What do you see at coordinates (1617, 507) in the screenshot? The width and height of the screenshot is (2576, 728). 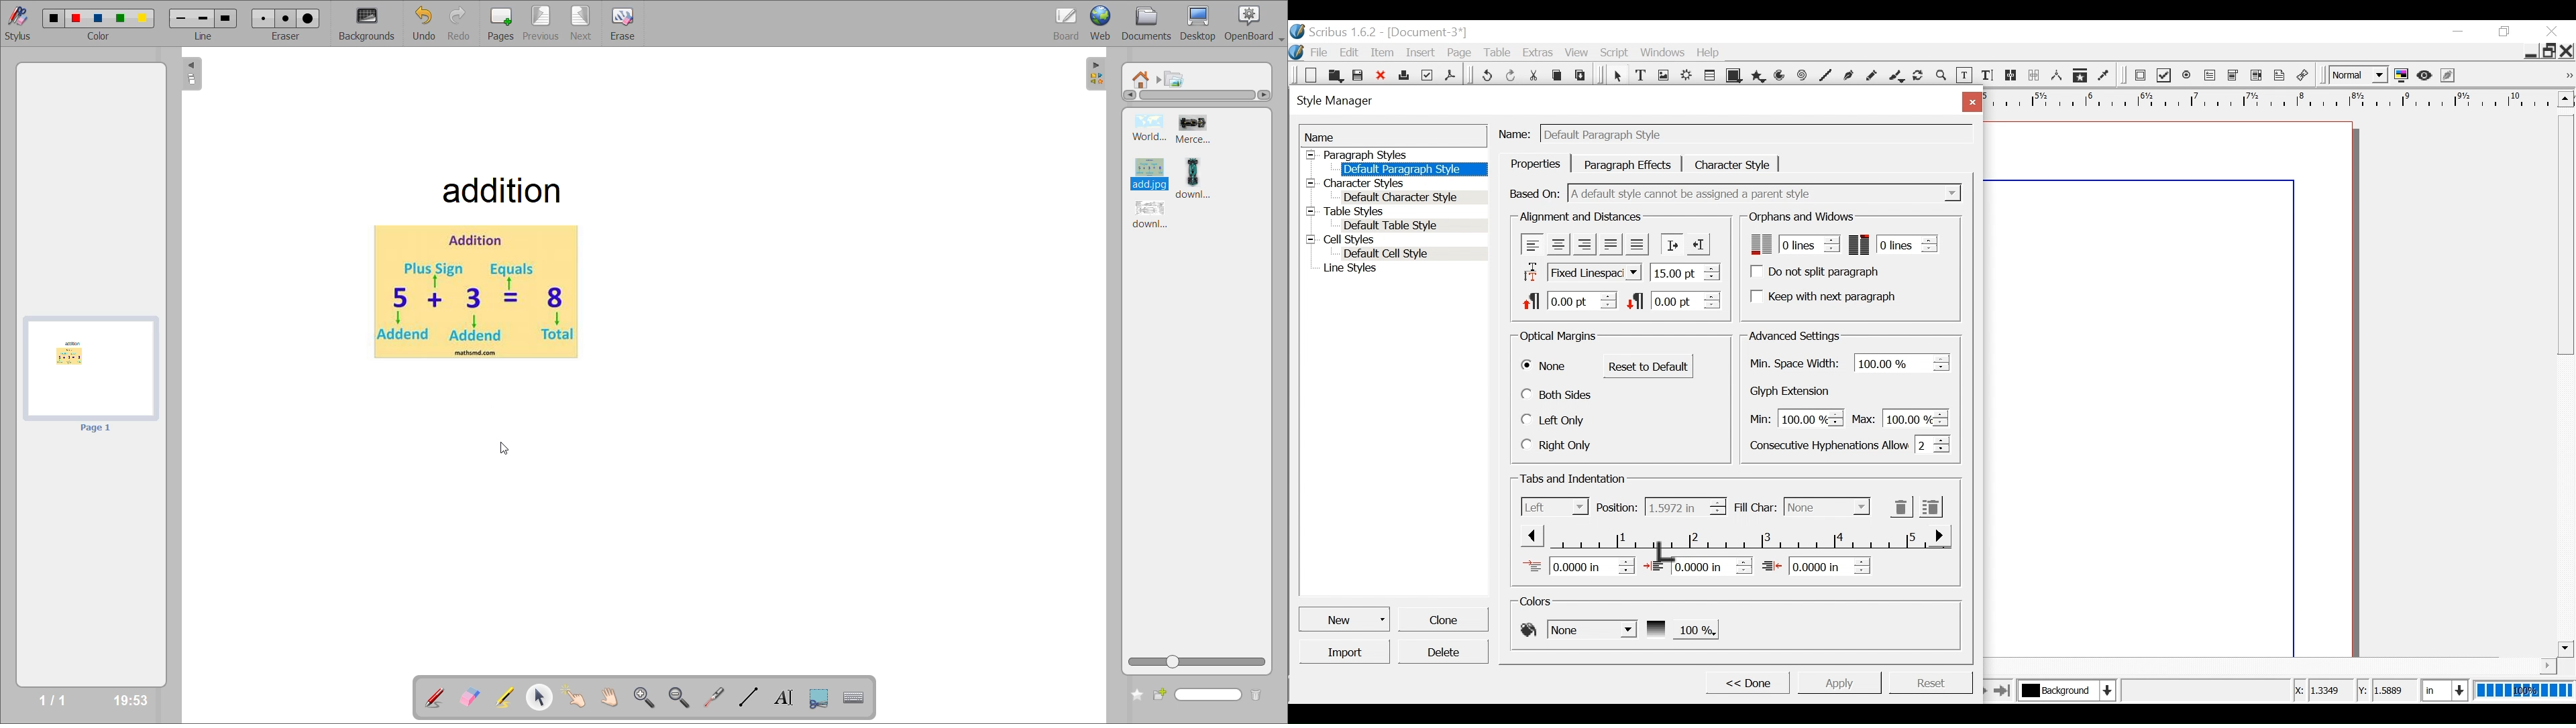 I see `Position` at bounding box center [1617, 507].